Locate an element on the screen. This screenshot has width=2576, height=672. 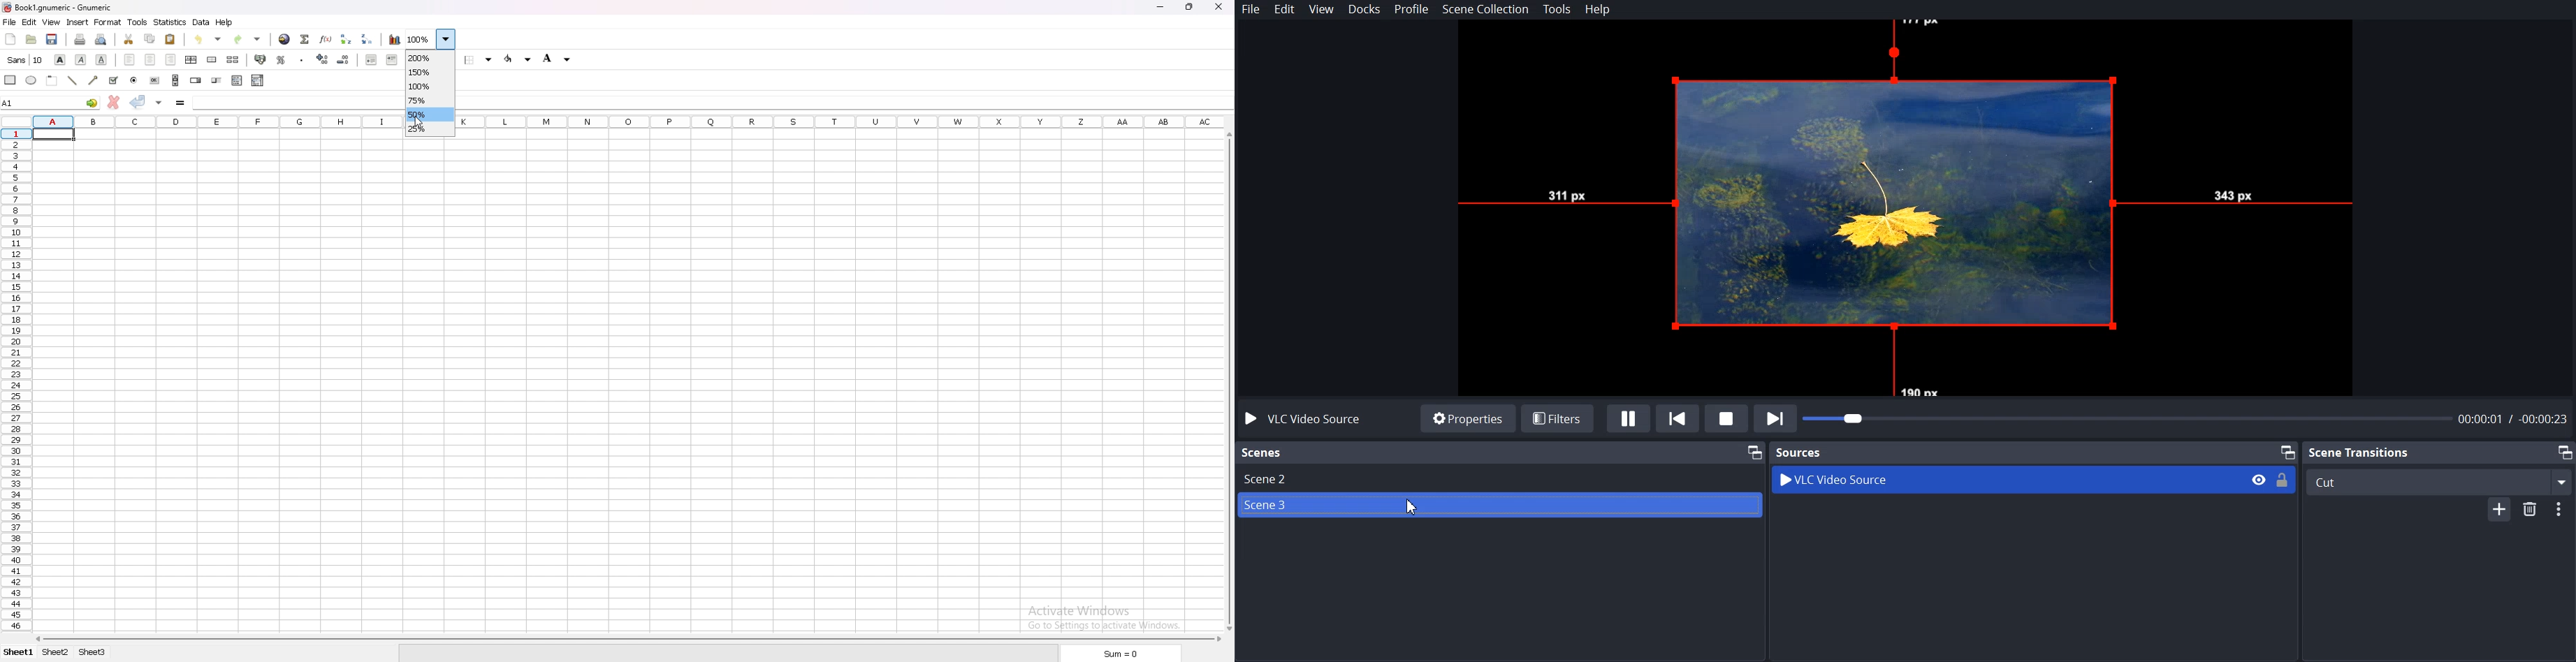
scroll bar is located at coordinates (628, 640).